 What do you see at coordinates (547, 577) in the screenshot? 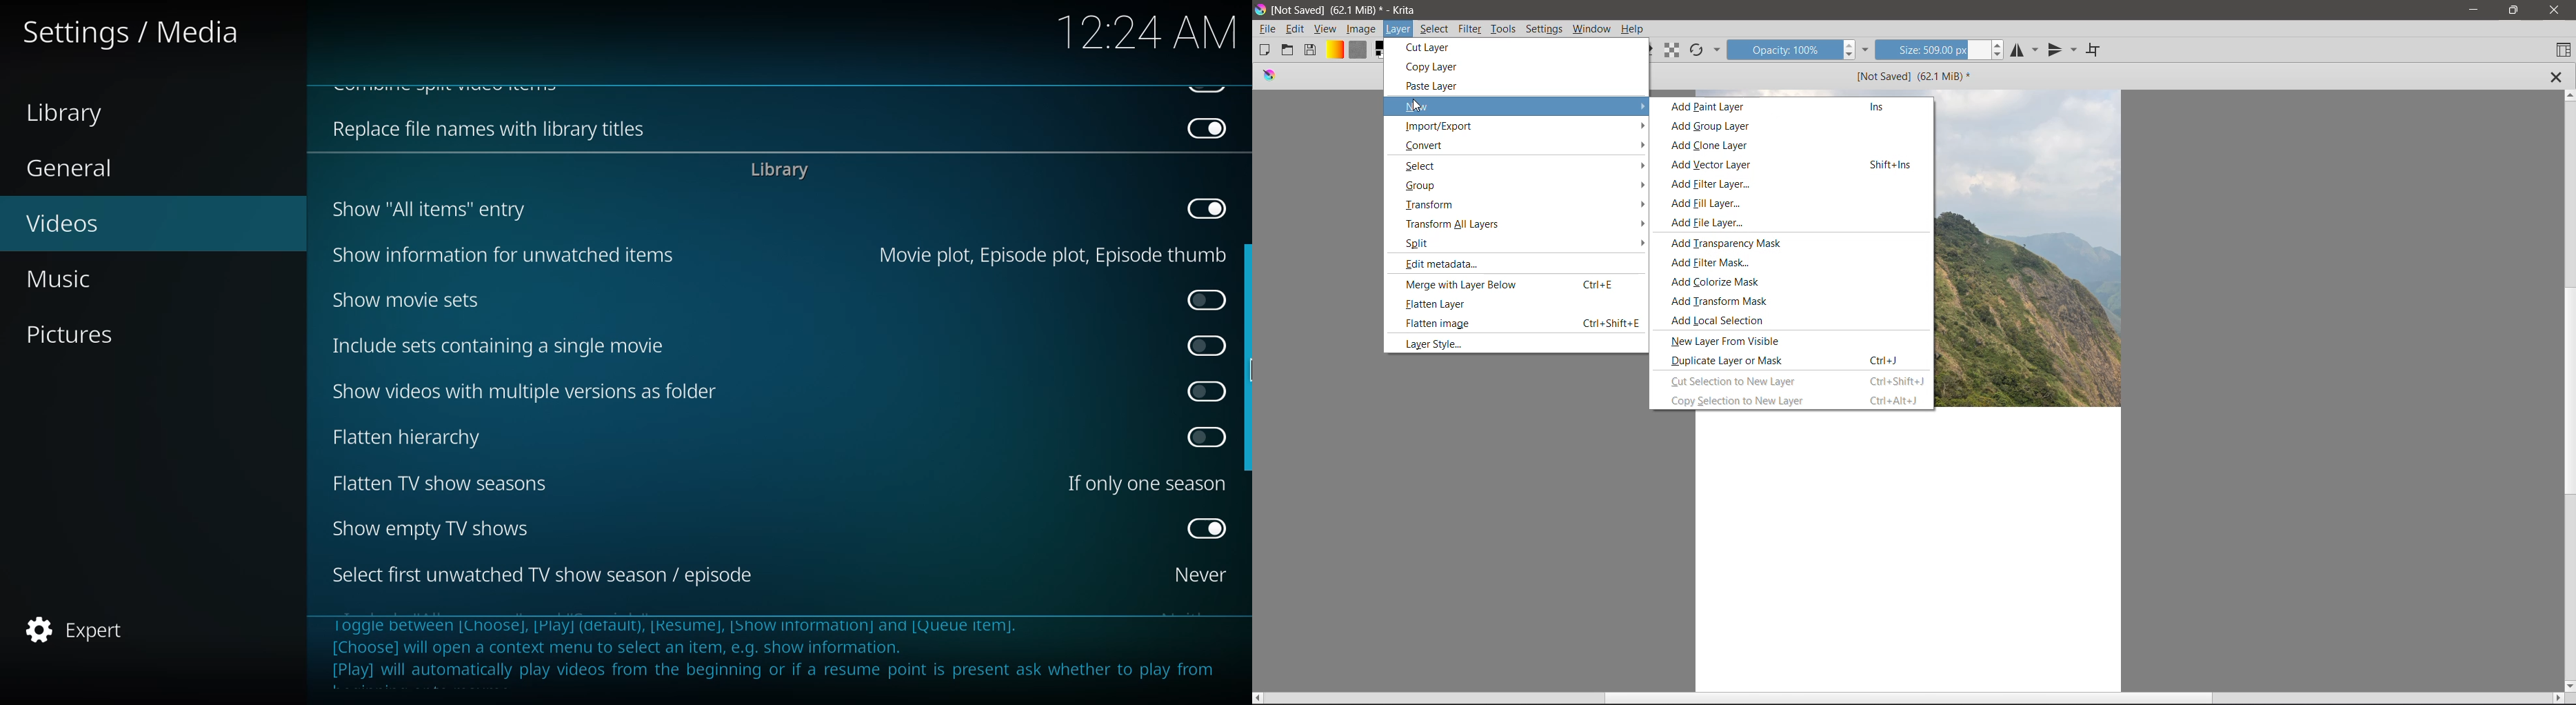
I see `select first tv season` at bounding box center [547, 577].